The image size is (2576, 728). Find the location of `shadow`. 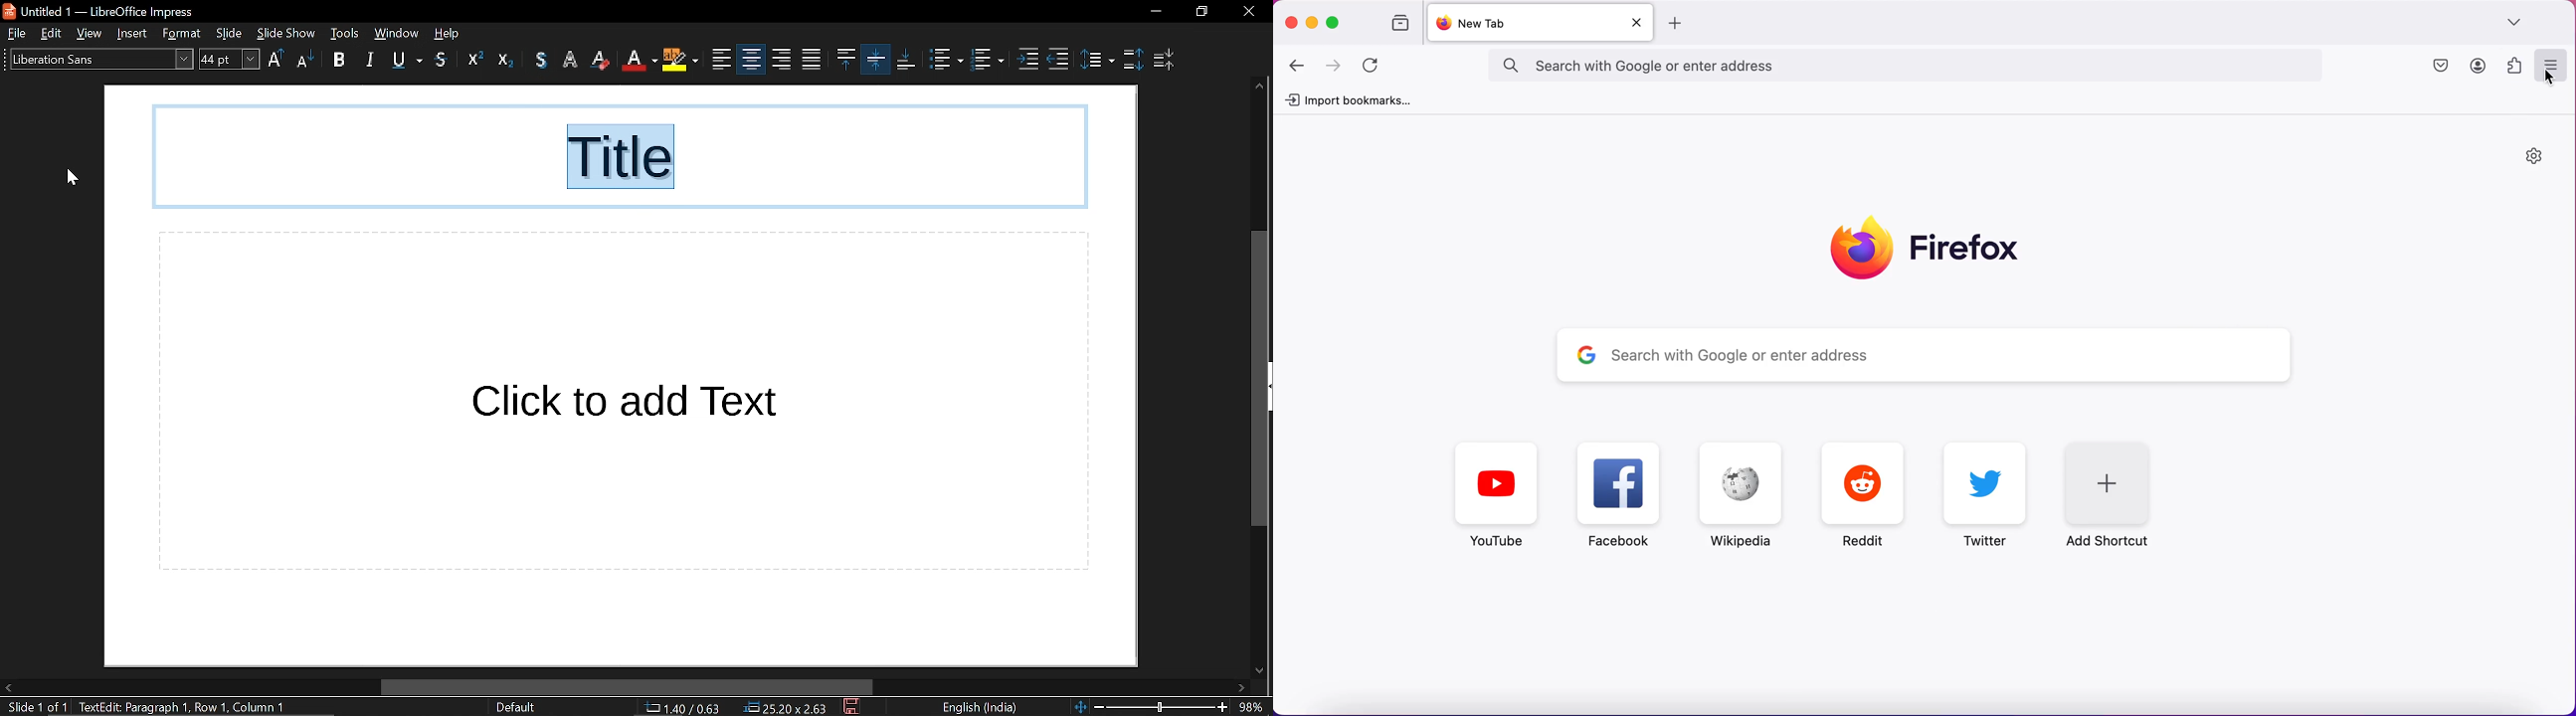

shadow is located at coordinates (443, 61).